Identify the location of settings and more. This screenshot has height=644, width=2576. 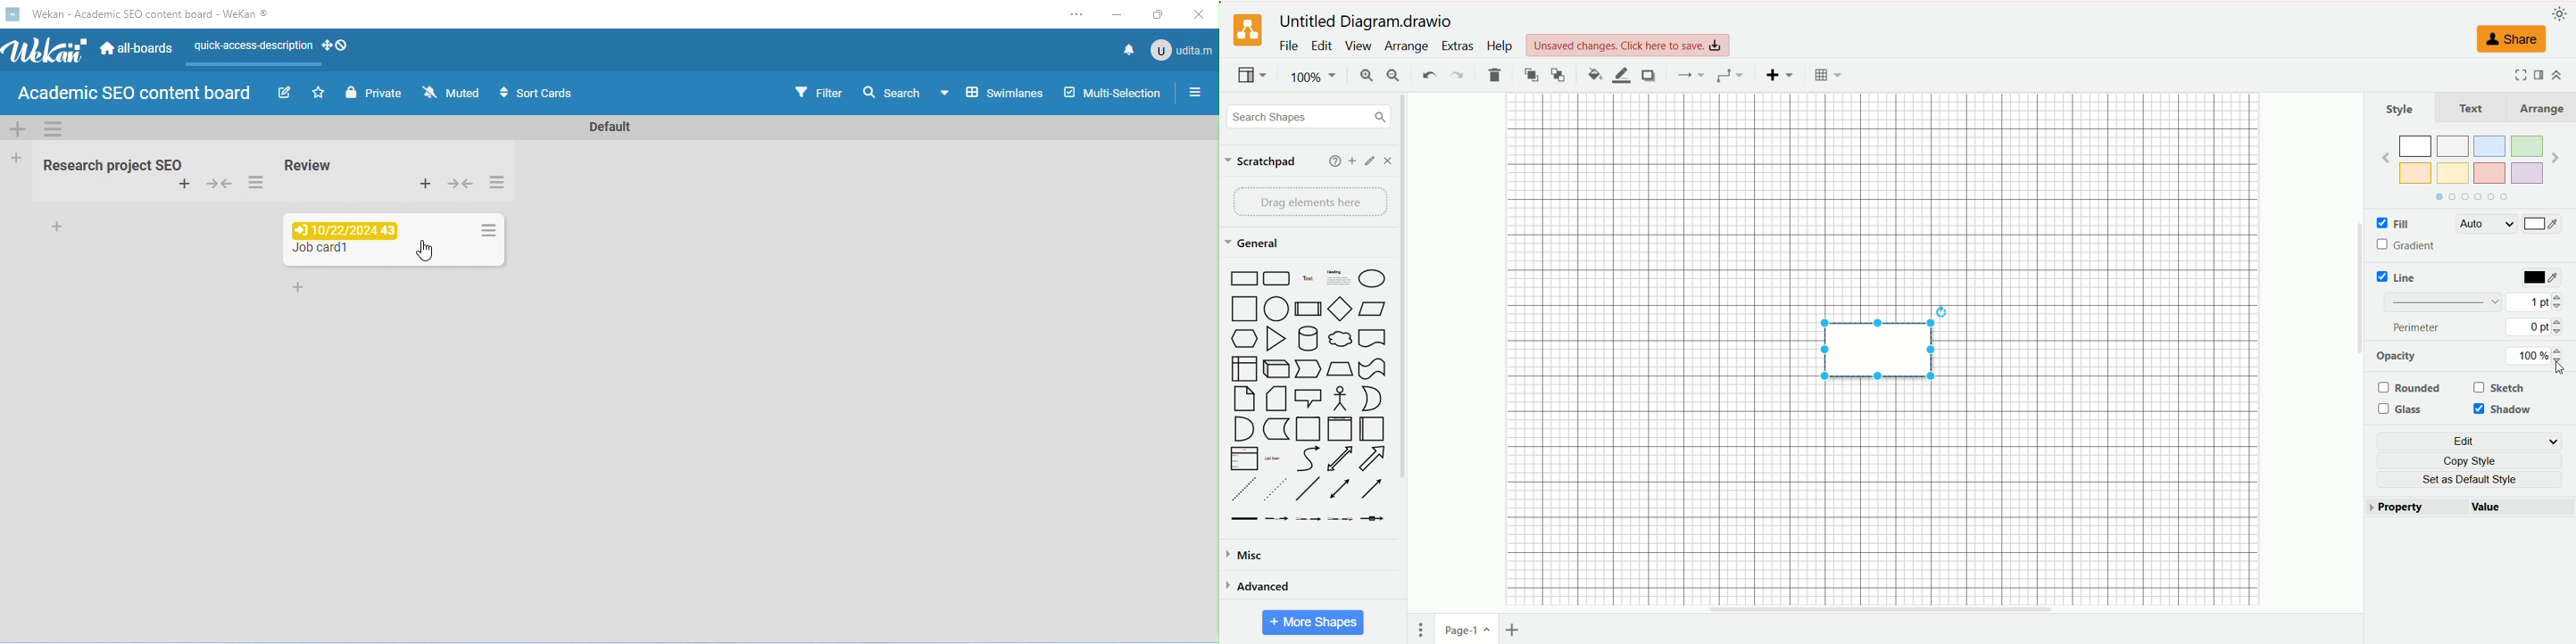
(1076, 15).